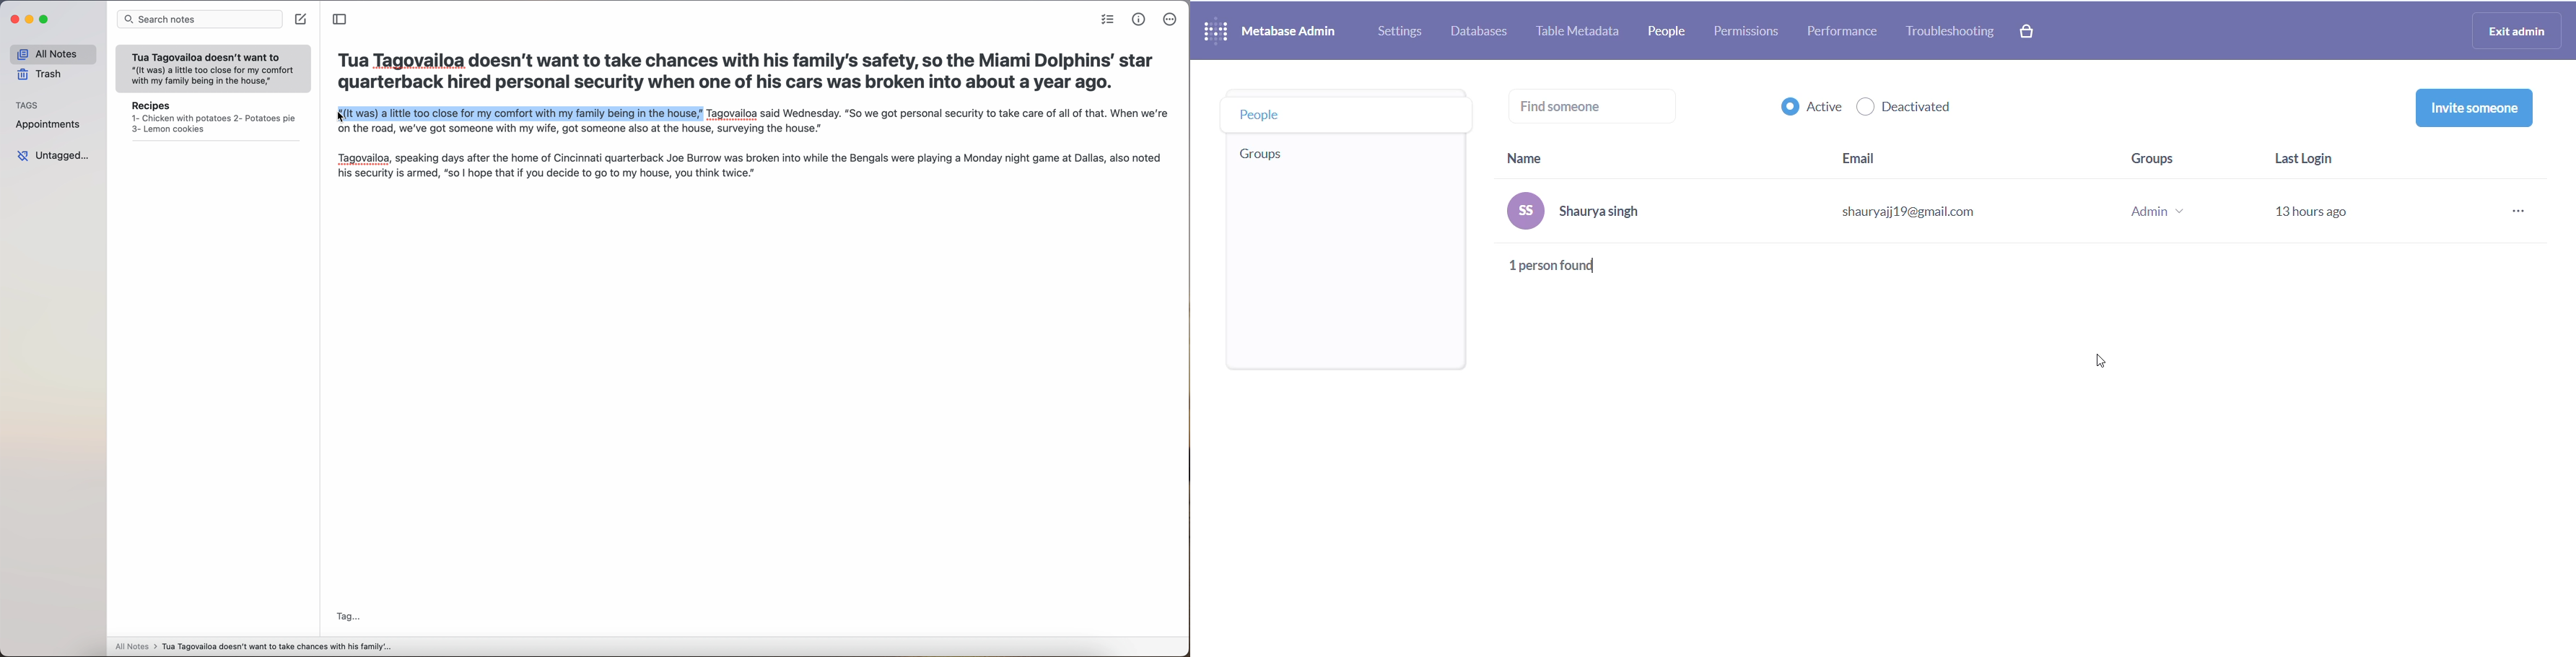 This screenshot has width=2576, height=672. Describe the element at coordinates (2170, 216) in the screenshot. I see `group` at that location.